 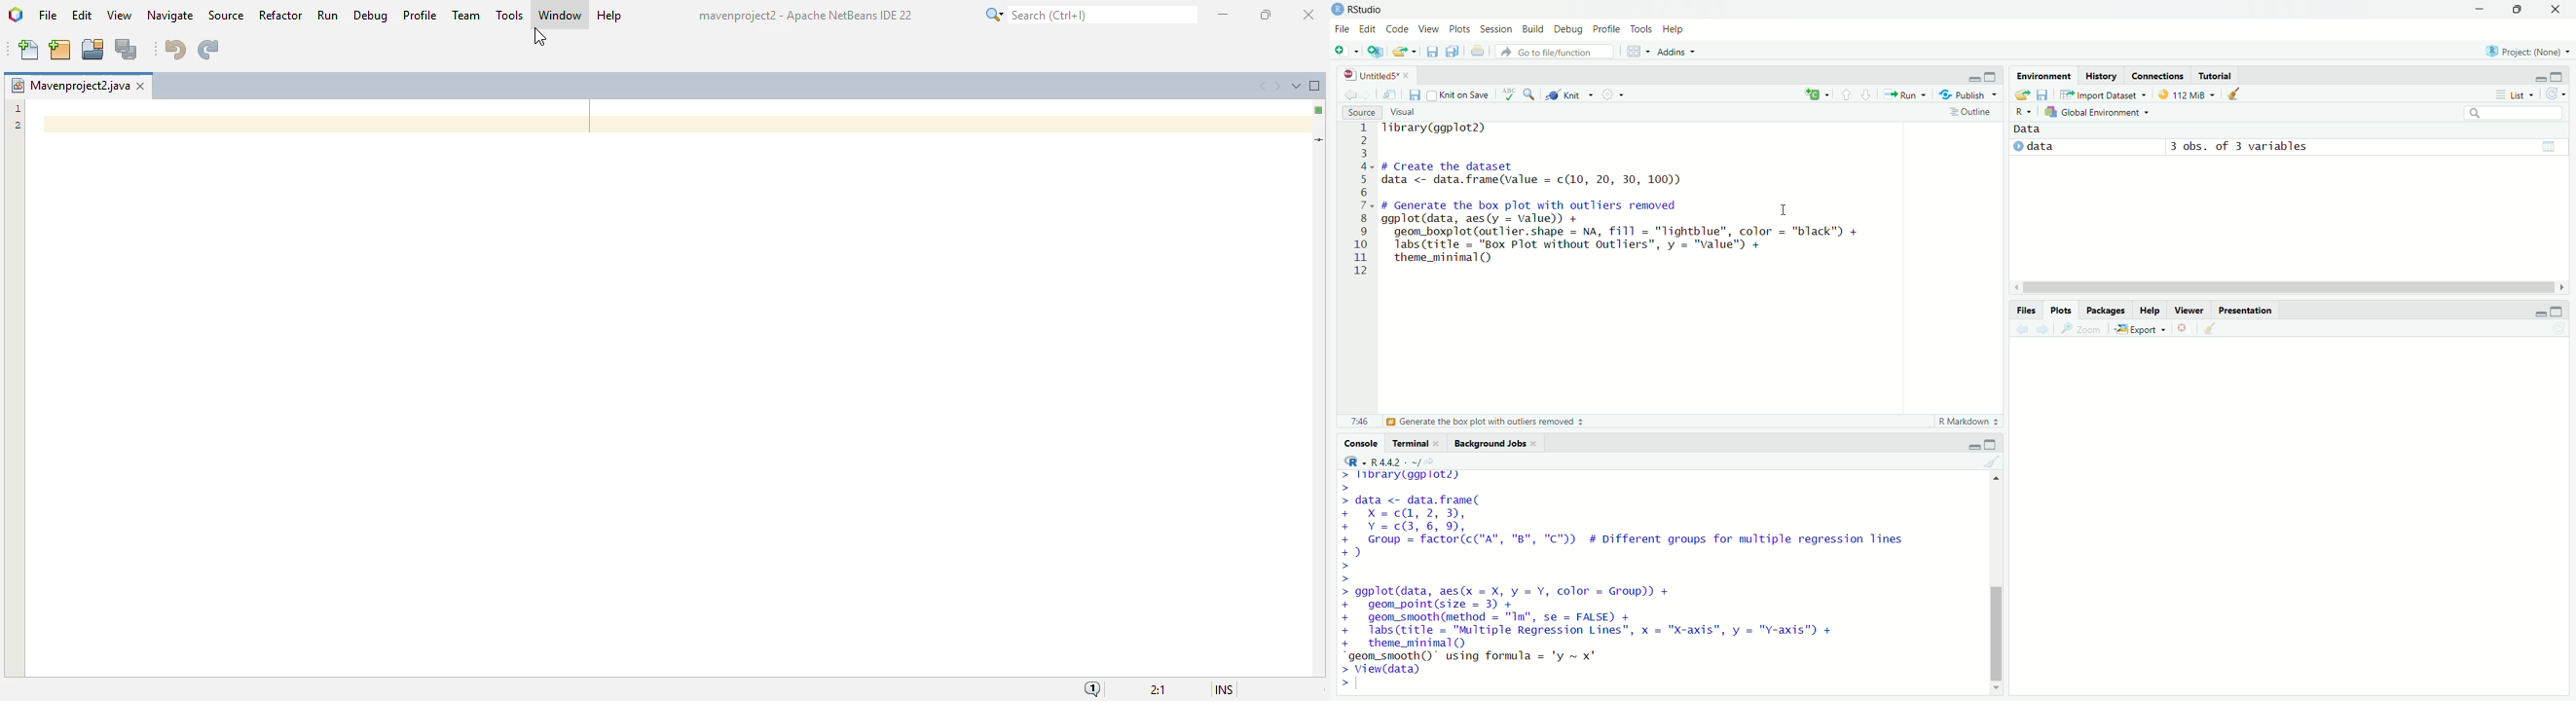 I want to click on clear, so click(x=2205, y=327).